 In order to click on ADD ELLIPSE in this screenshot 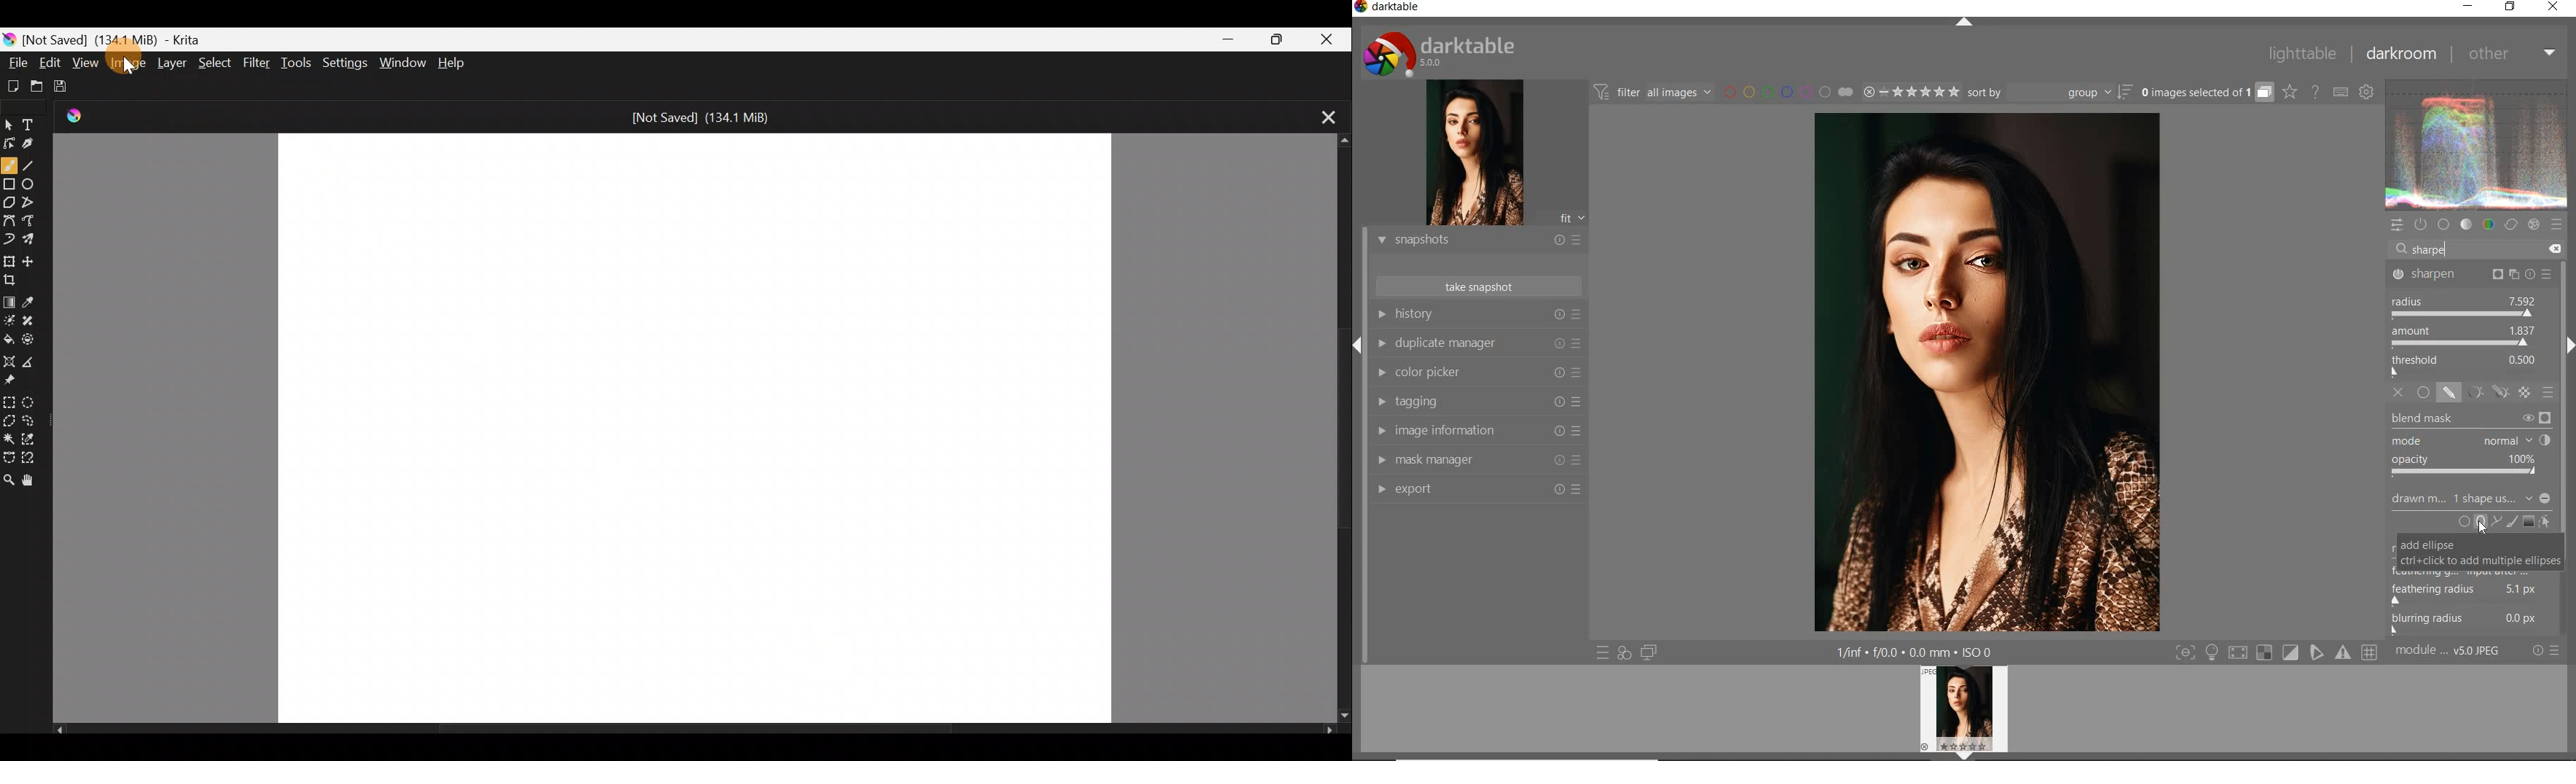, I will do `click(2471, 556)`.